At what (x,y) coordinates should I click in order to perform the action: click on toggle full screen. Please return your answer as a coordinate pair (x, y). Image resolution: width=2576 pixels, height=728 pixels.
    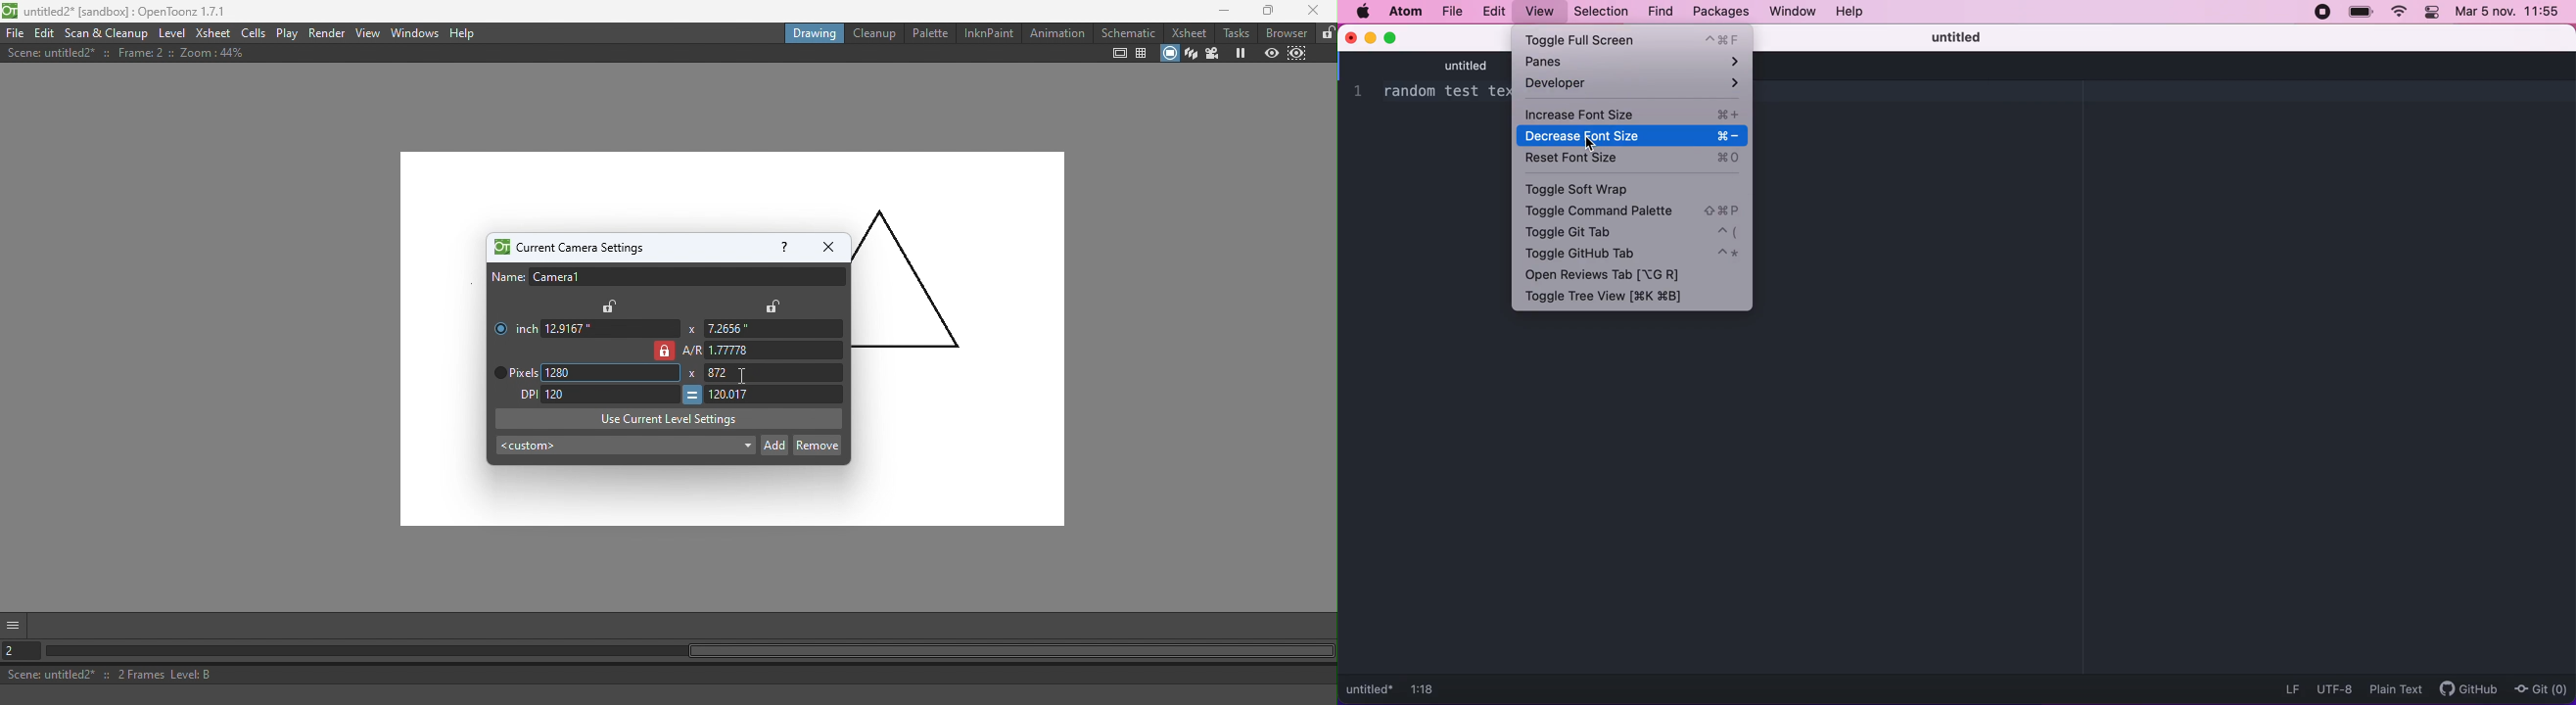
    Looking at the image, I should click on (1634, 39).